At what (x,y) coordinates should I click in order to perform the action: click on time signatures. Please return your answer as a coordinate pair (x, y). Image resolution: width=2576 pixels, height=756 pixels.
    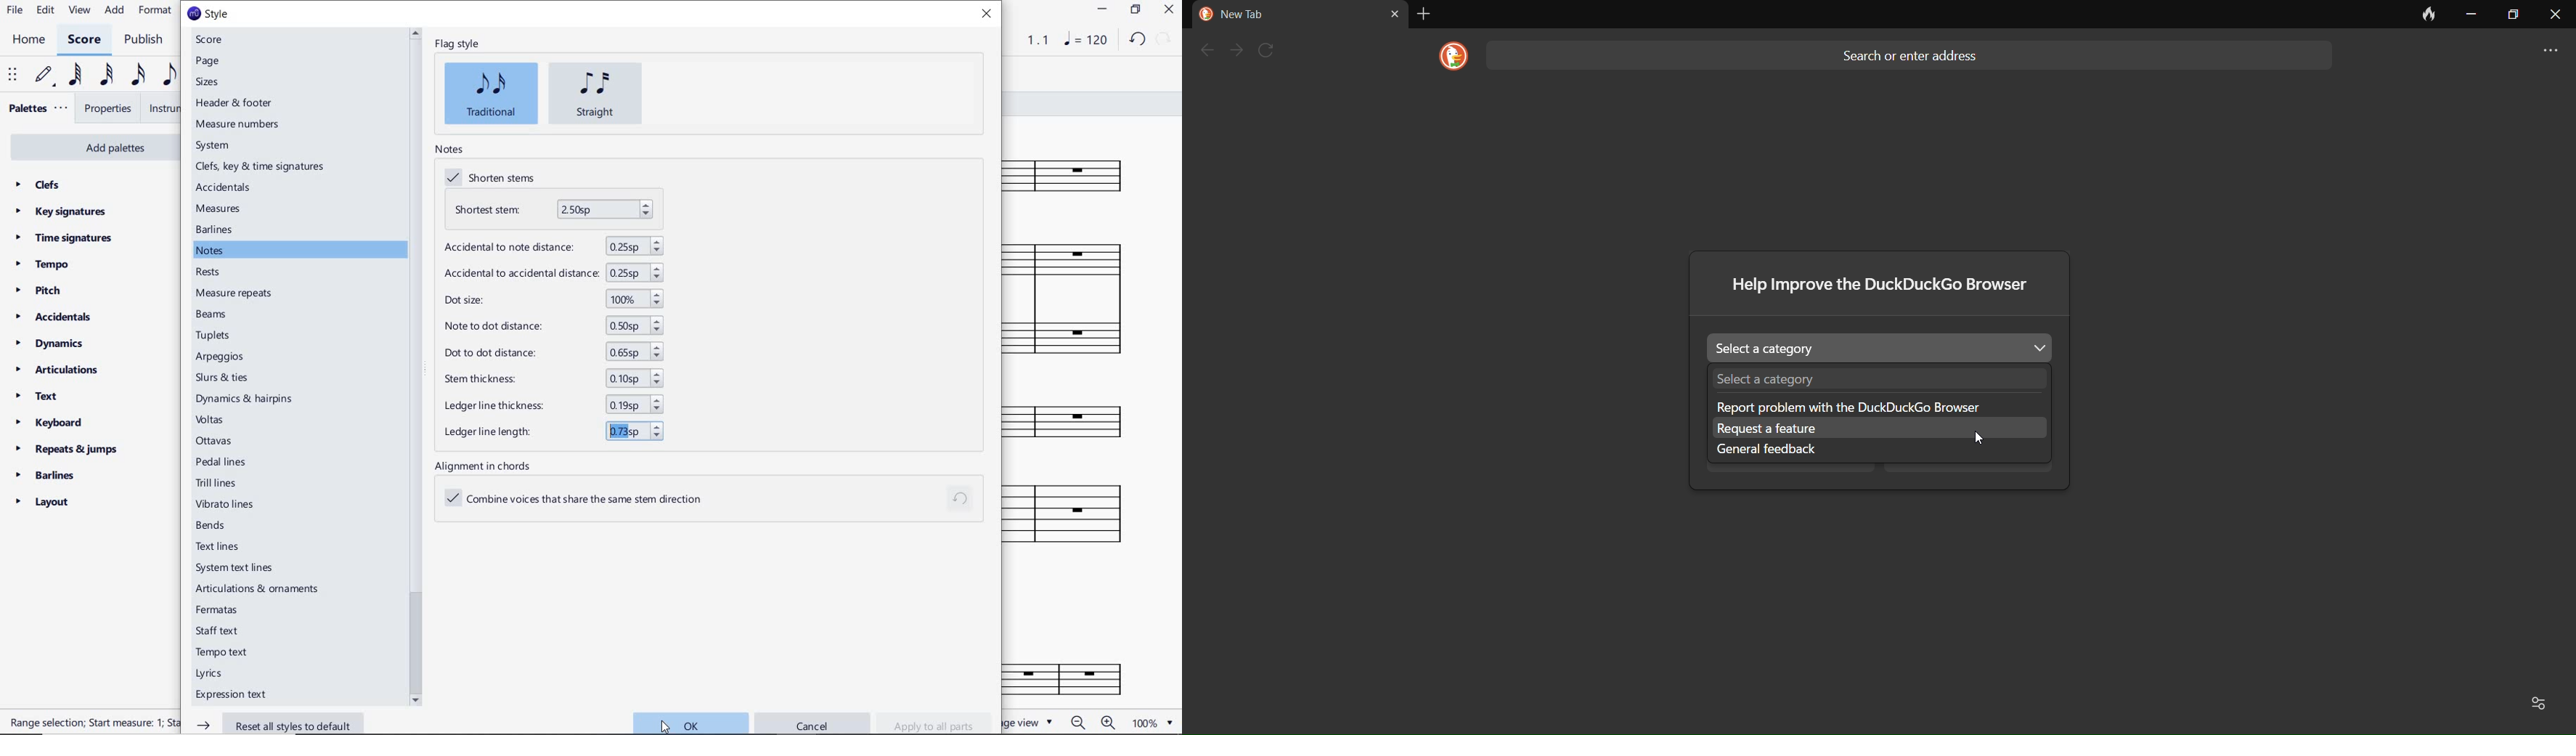
    Looking at the image, I should click on (65, 241).